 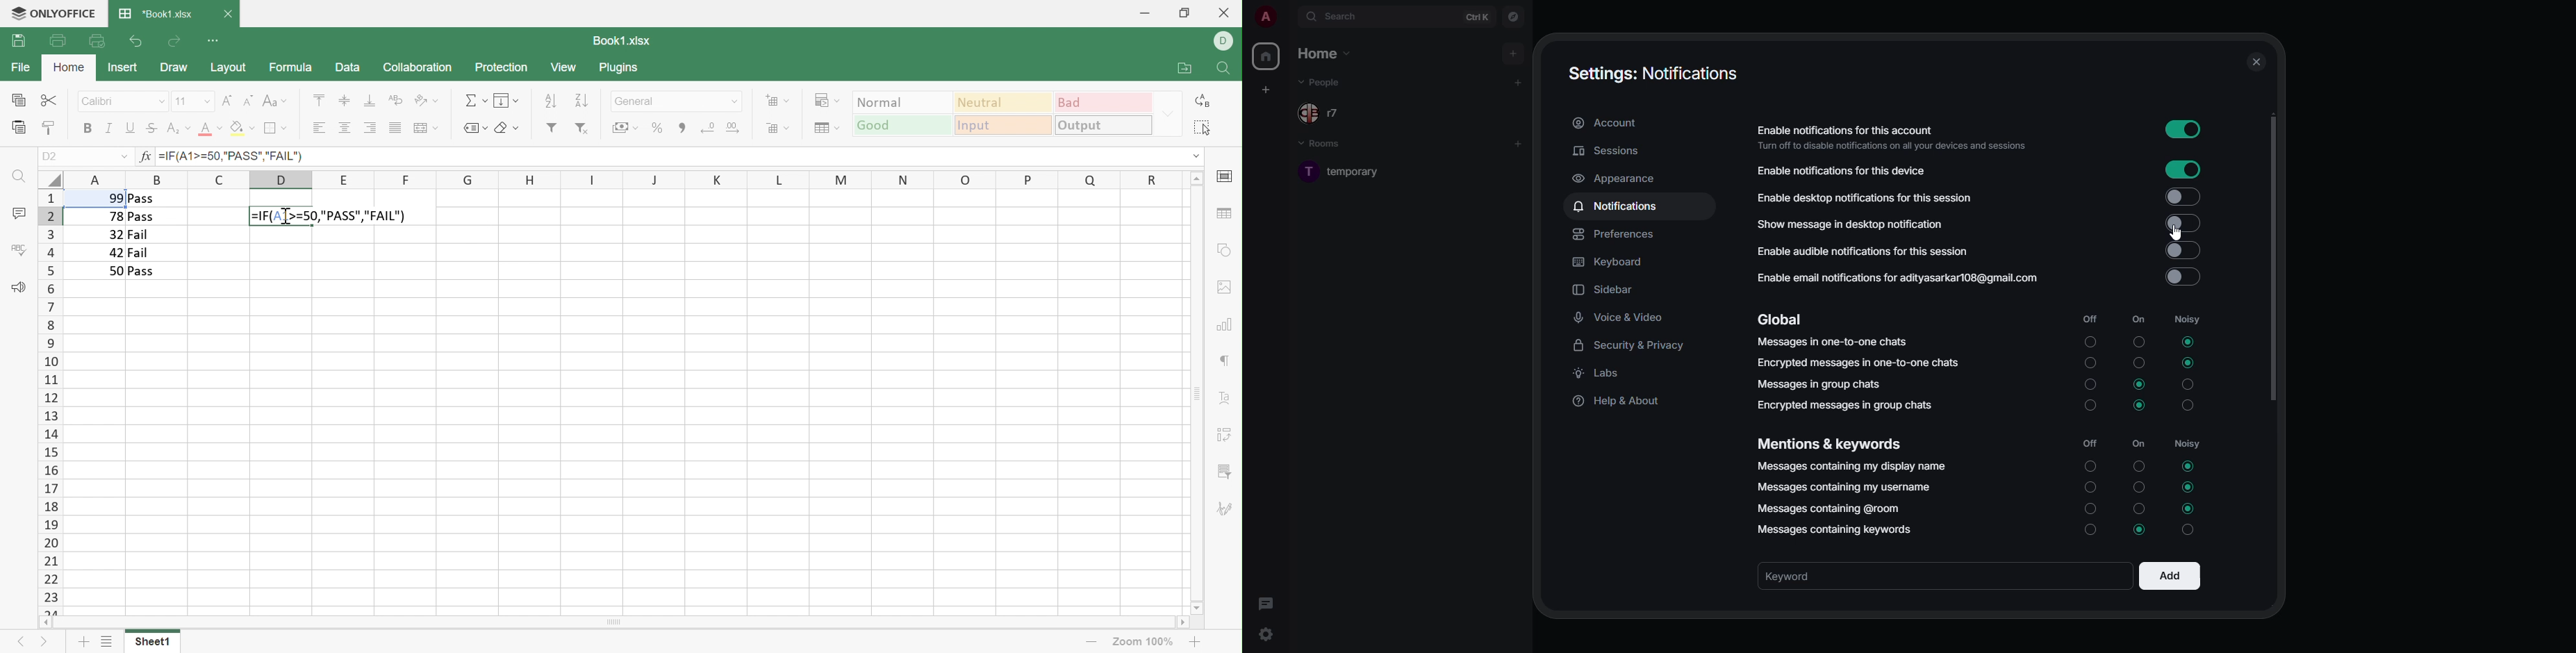 I want to click on Print file, so click(x=58, y=40).